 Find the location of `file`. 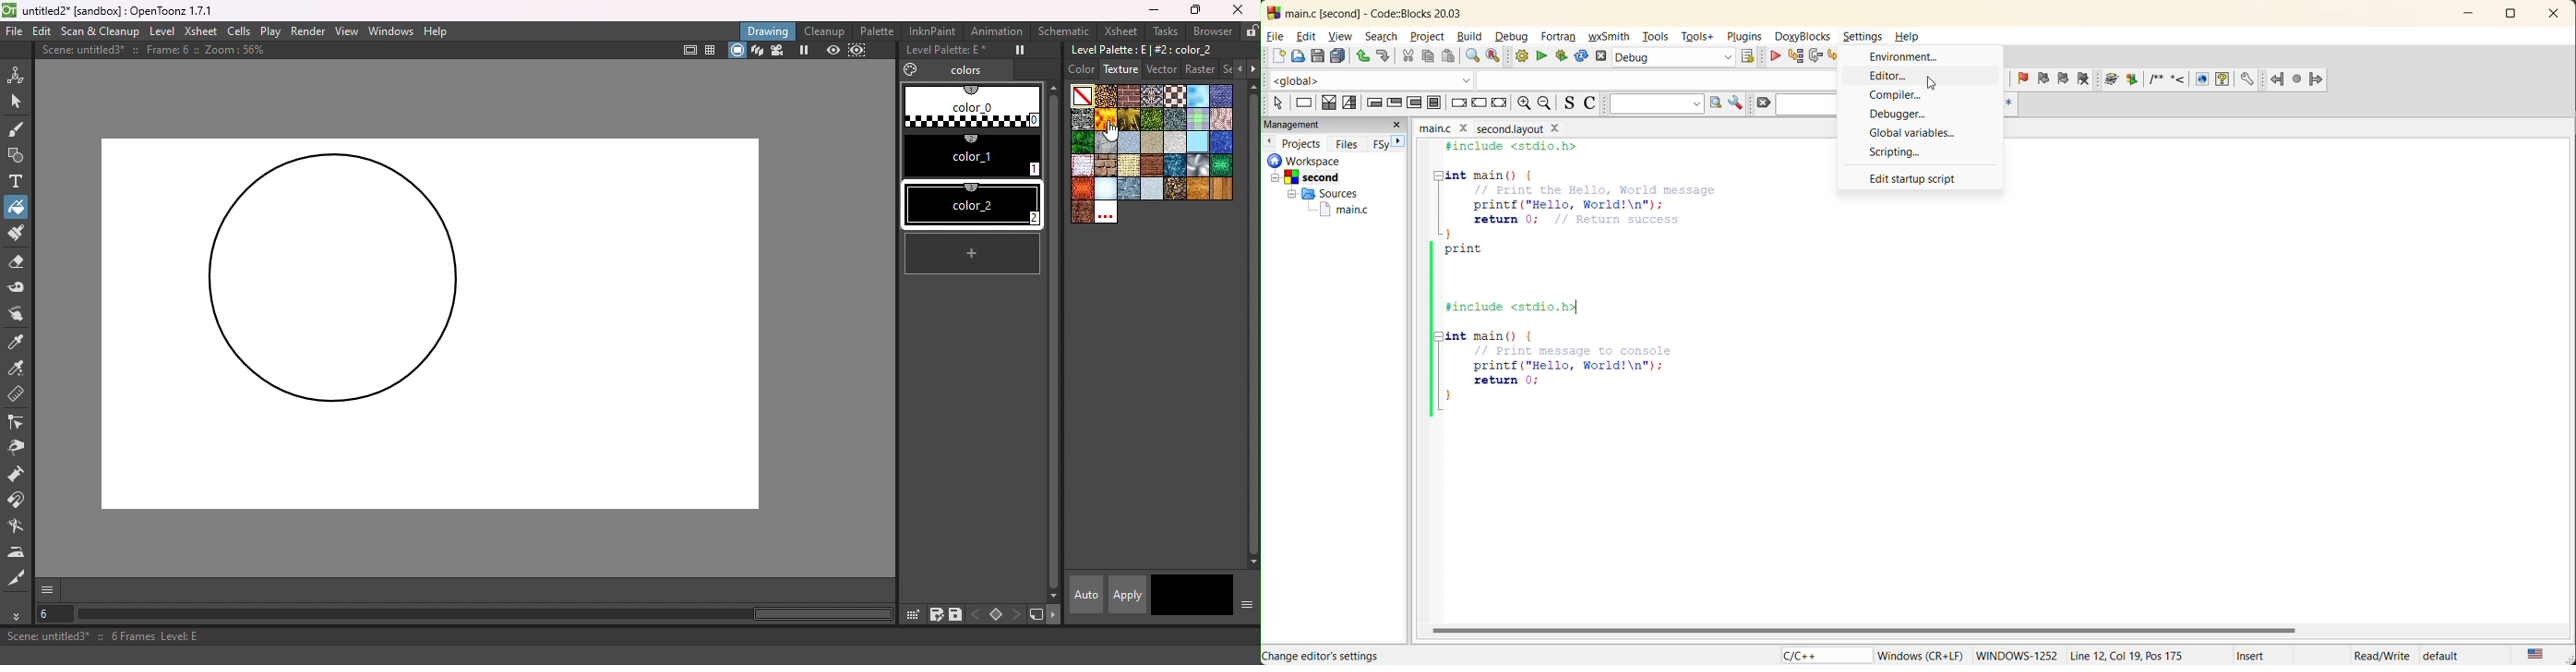

file is located at coordinates (1275, 37).